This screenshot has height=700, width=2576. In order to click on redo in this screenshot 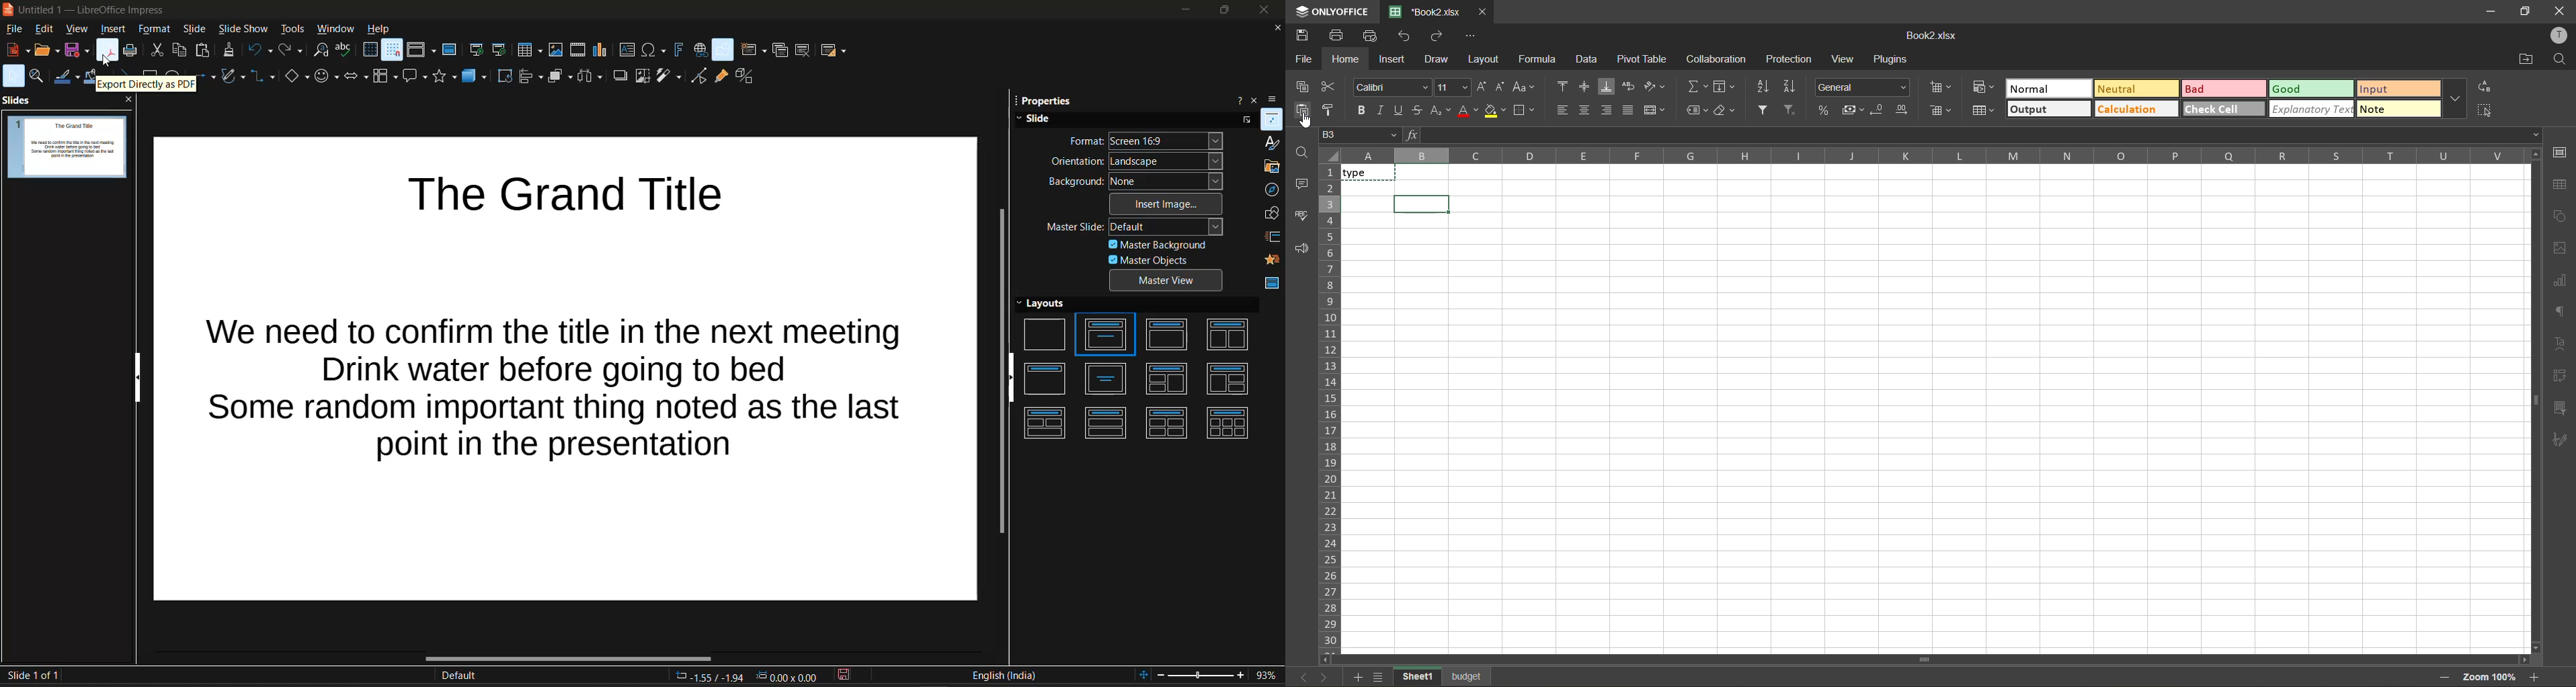, I will do `click(1437, 37)`.